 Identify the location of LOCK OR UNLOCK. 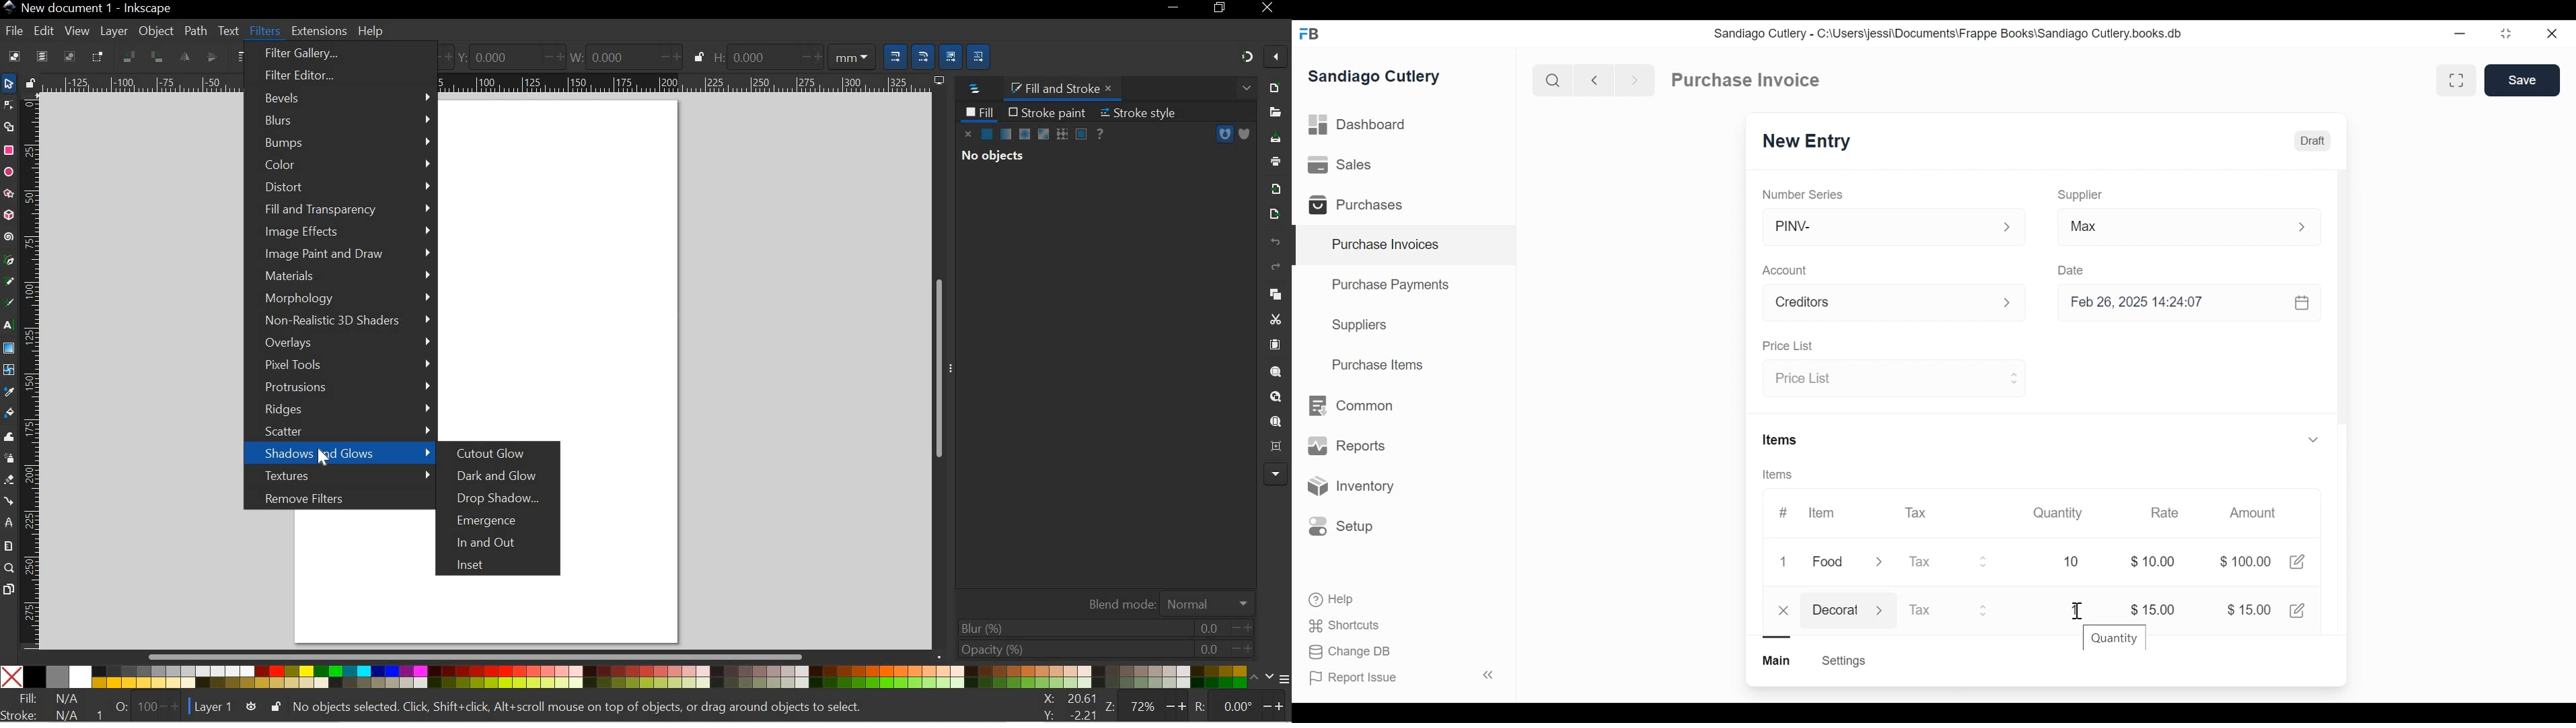
(274, 707).